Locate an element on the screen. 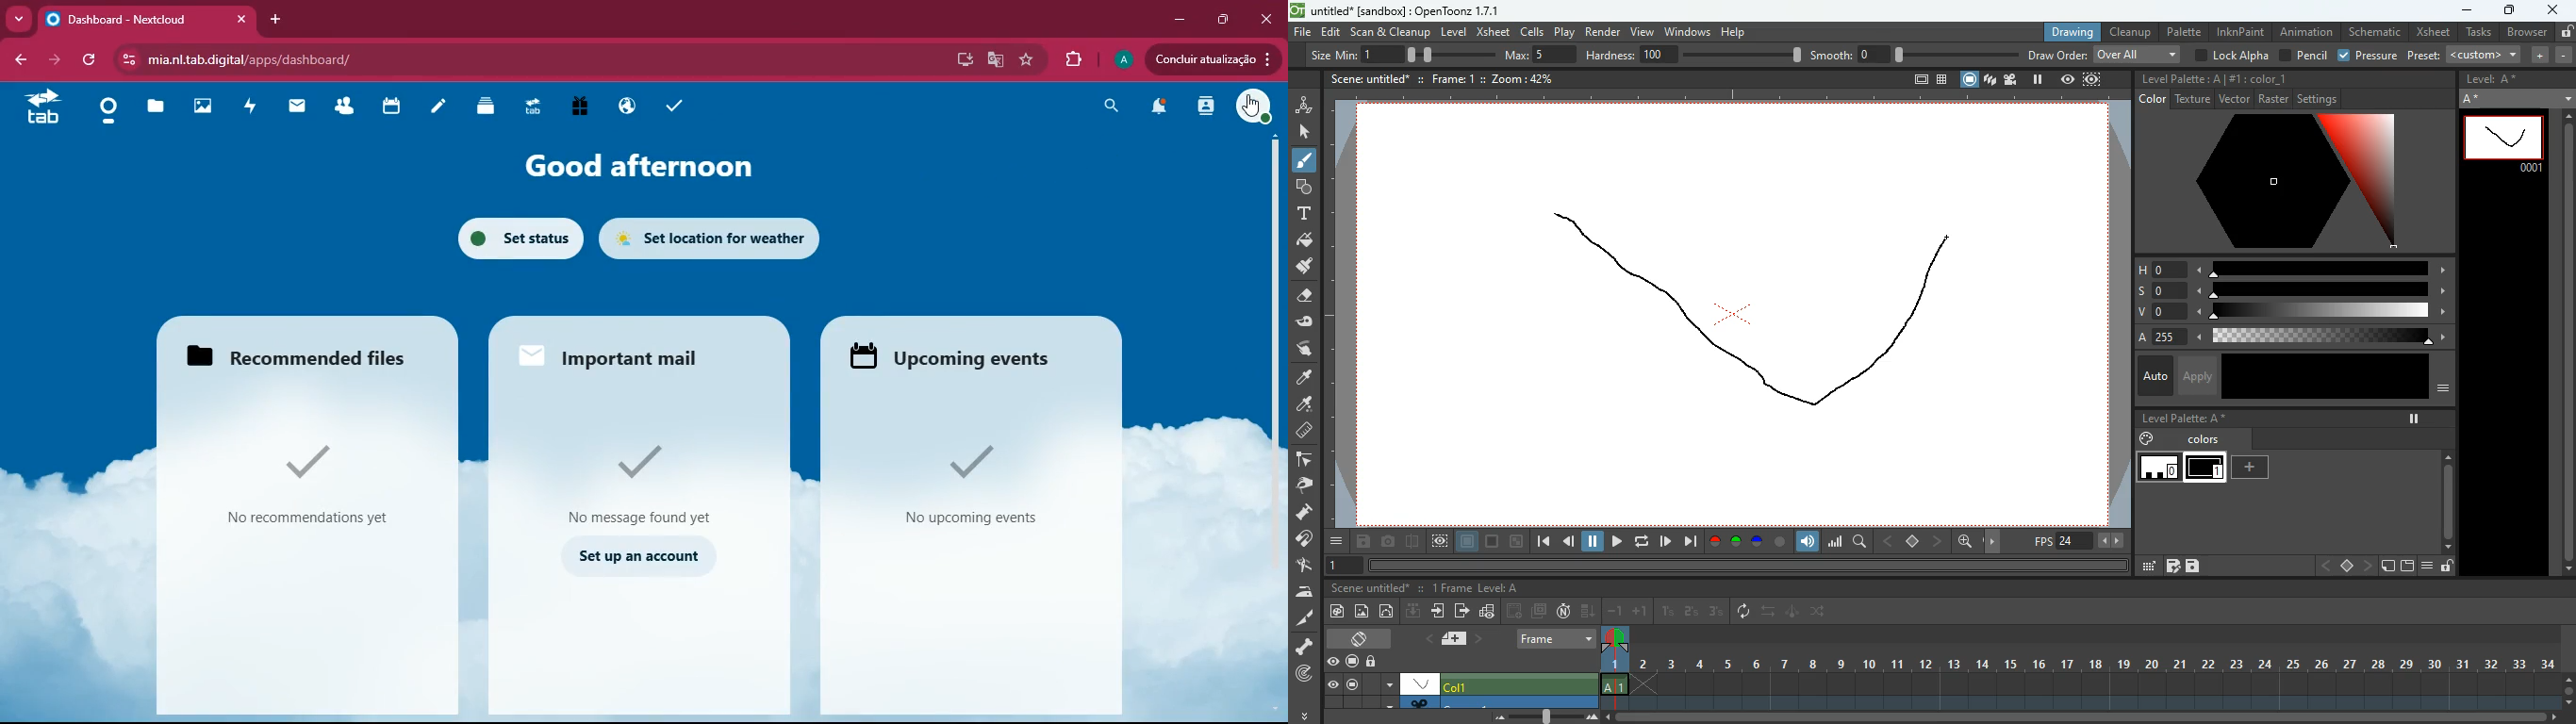  home is located at coordinates (114, 110).